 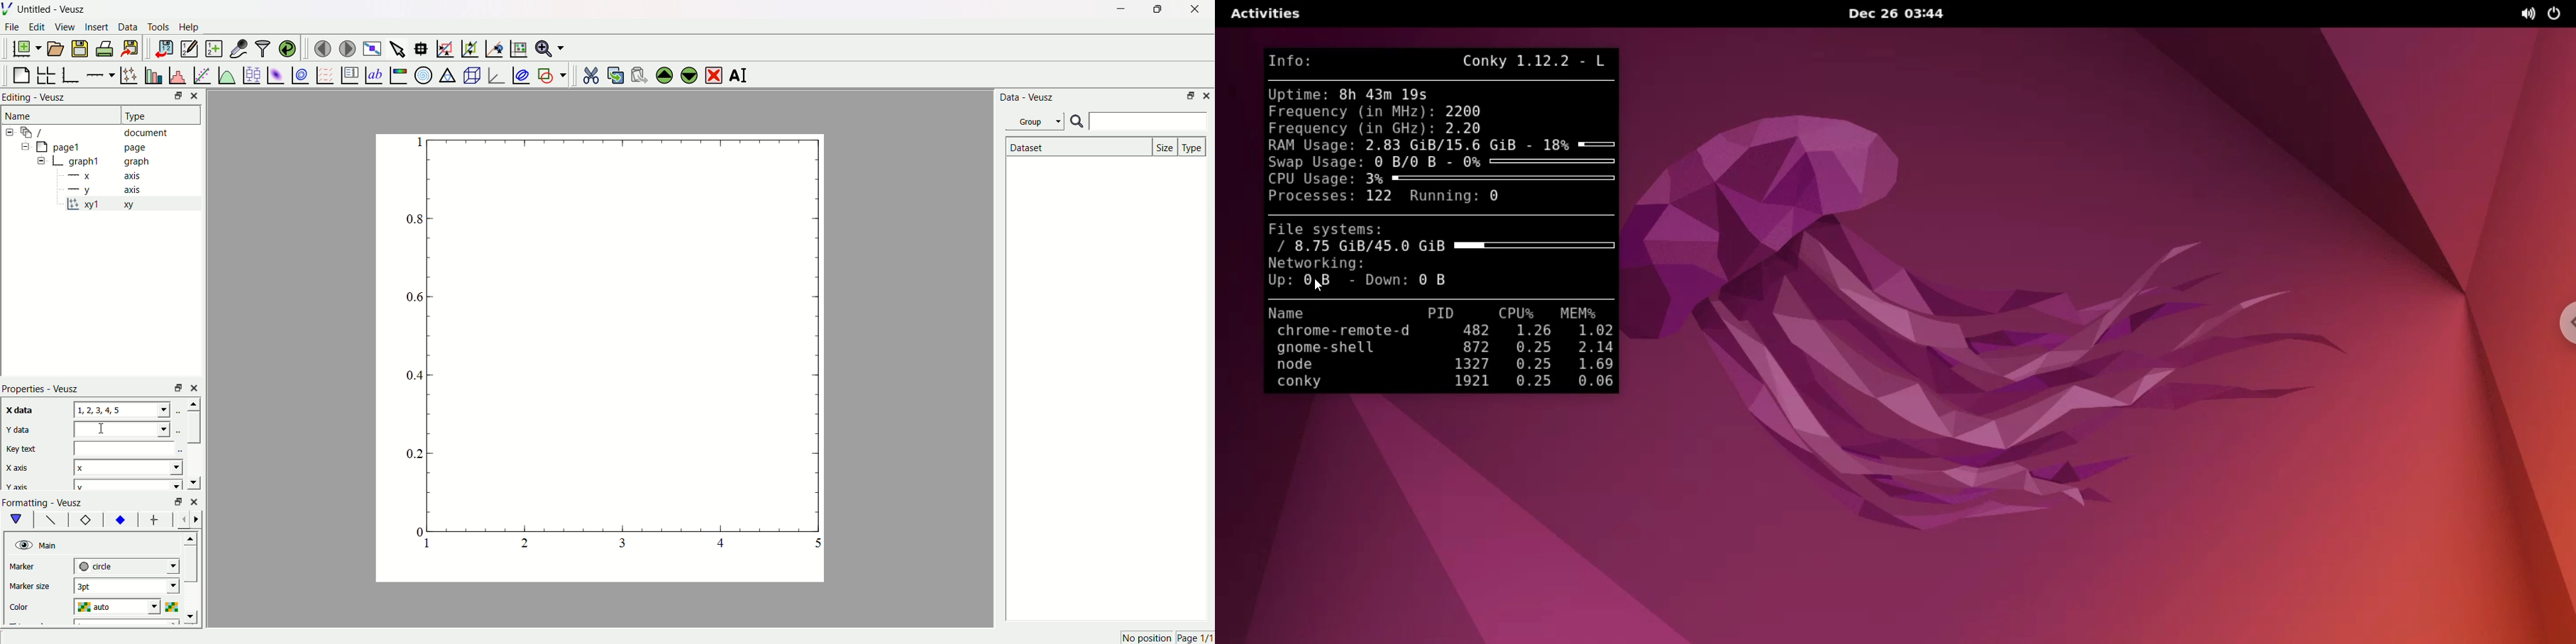 What do you see at coordinates (104, 430) in the screenshot?
I see `cursor` at bounding box center [104, 430].